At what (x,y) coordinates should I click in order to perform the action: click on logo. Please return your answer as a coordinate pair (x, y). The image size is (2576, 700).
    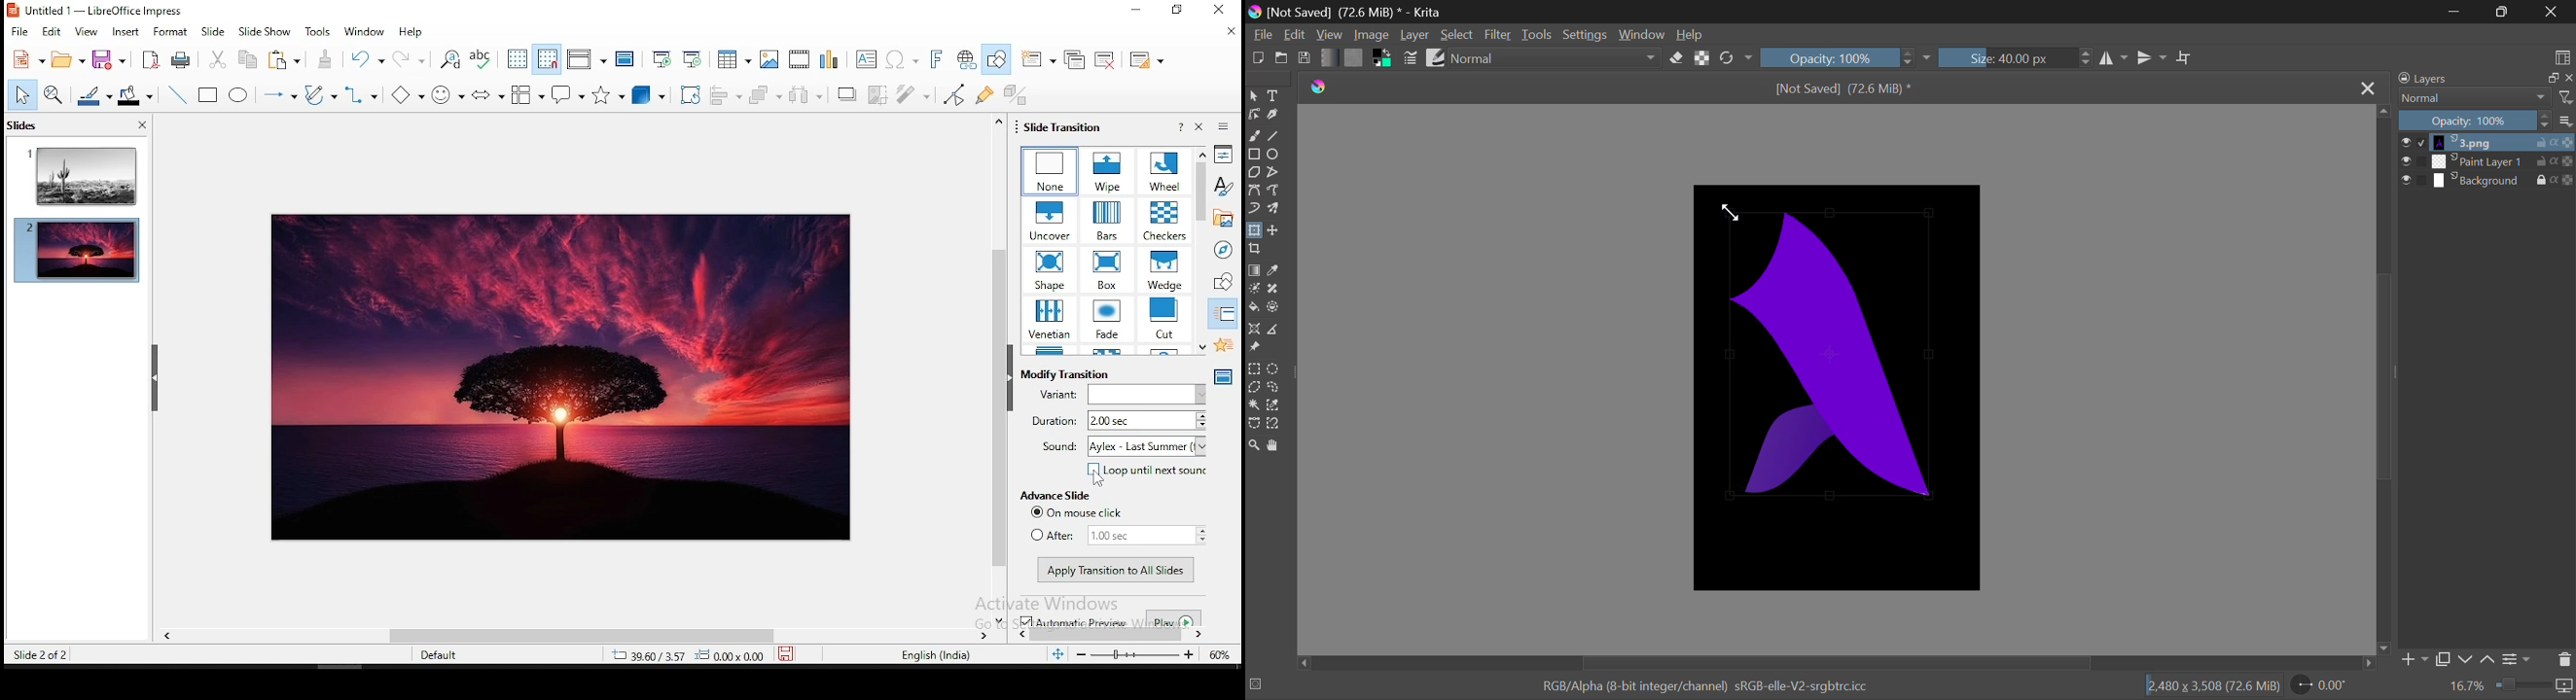
    Looking at the image, I should click on (1321, 87).